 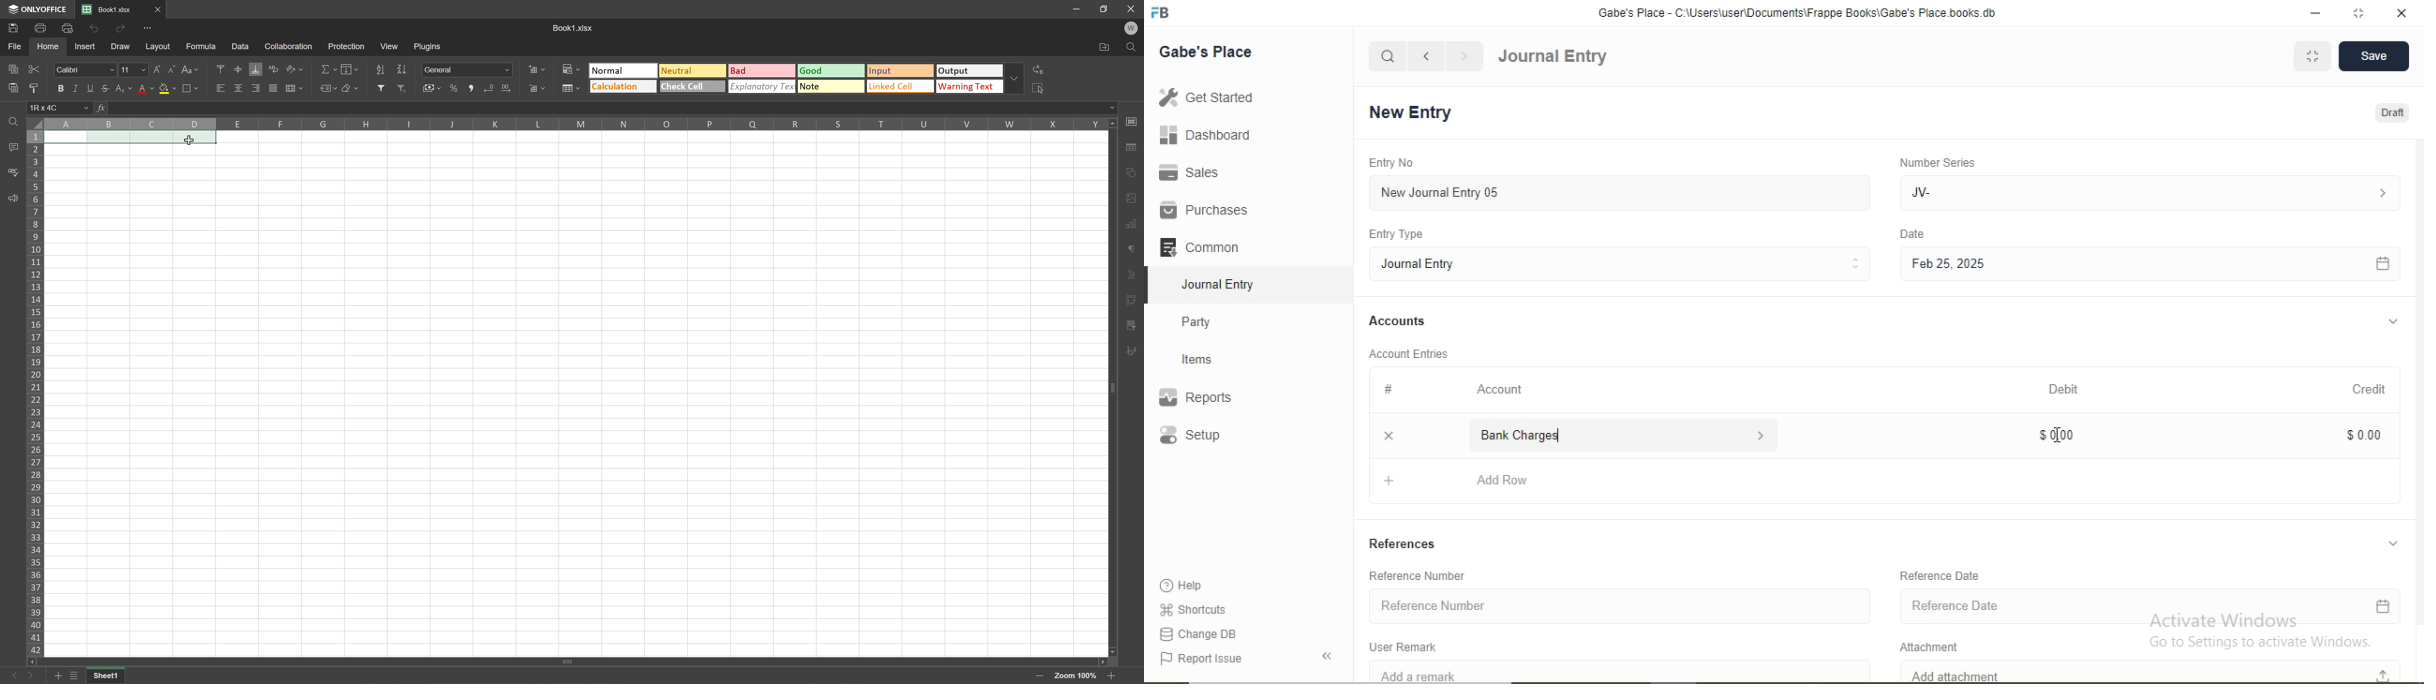 I want to click on Add attachment, so click(x=2155, y=671).